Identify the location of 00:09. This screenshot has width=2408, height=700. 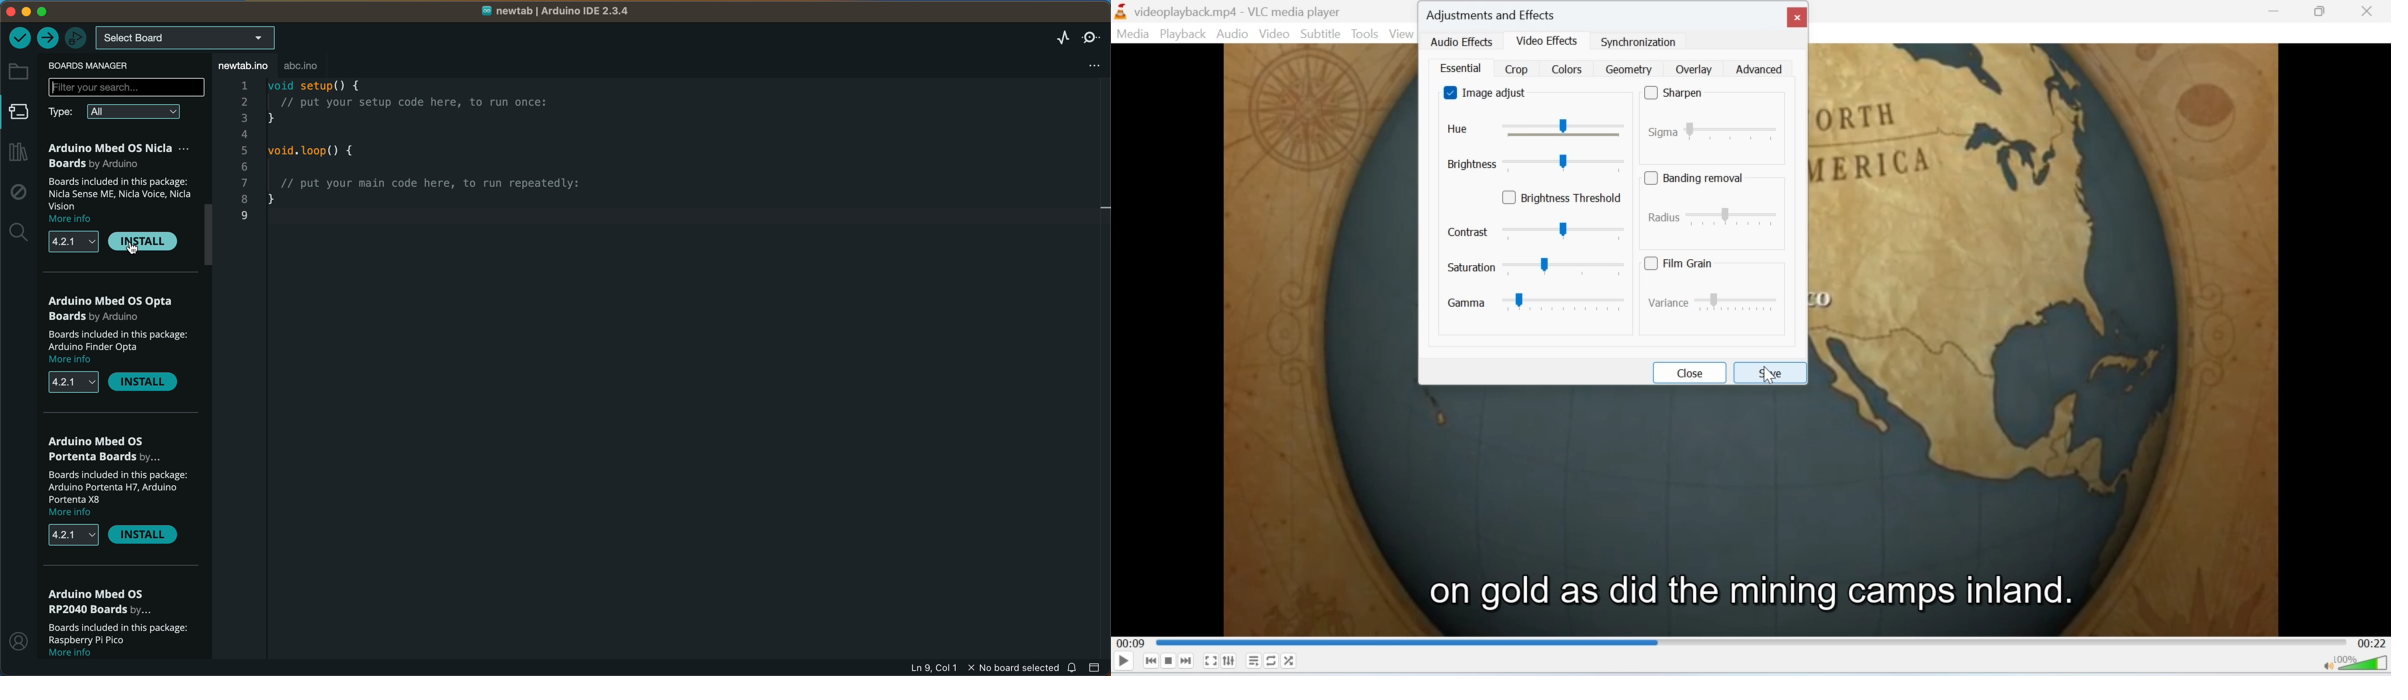
(1129, 642).